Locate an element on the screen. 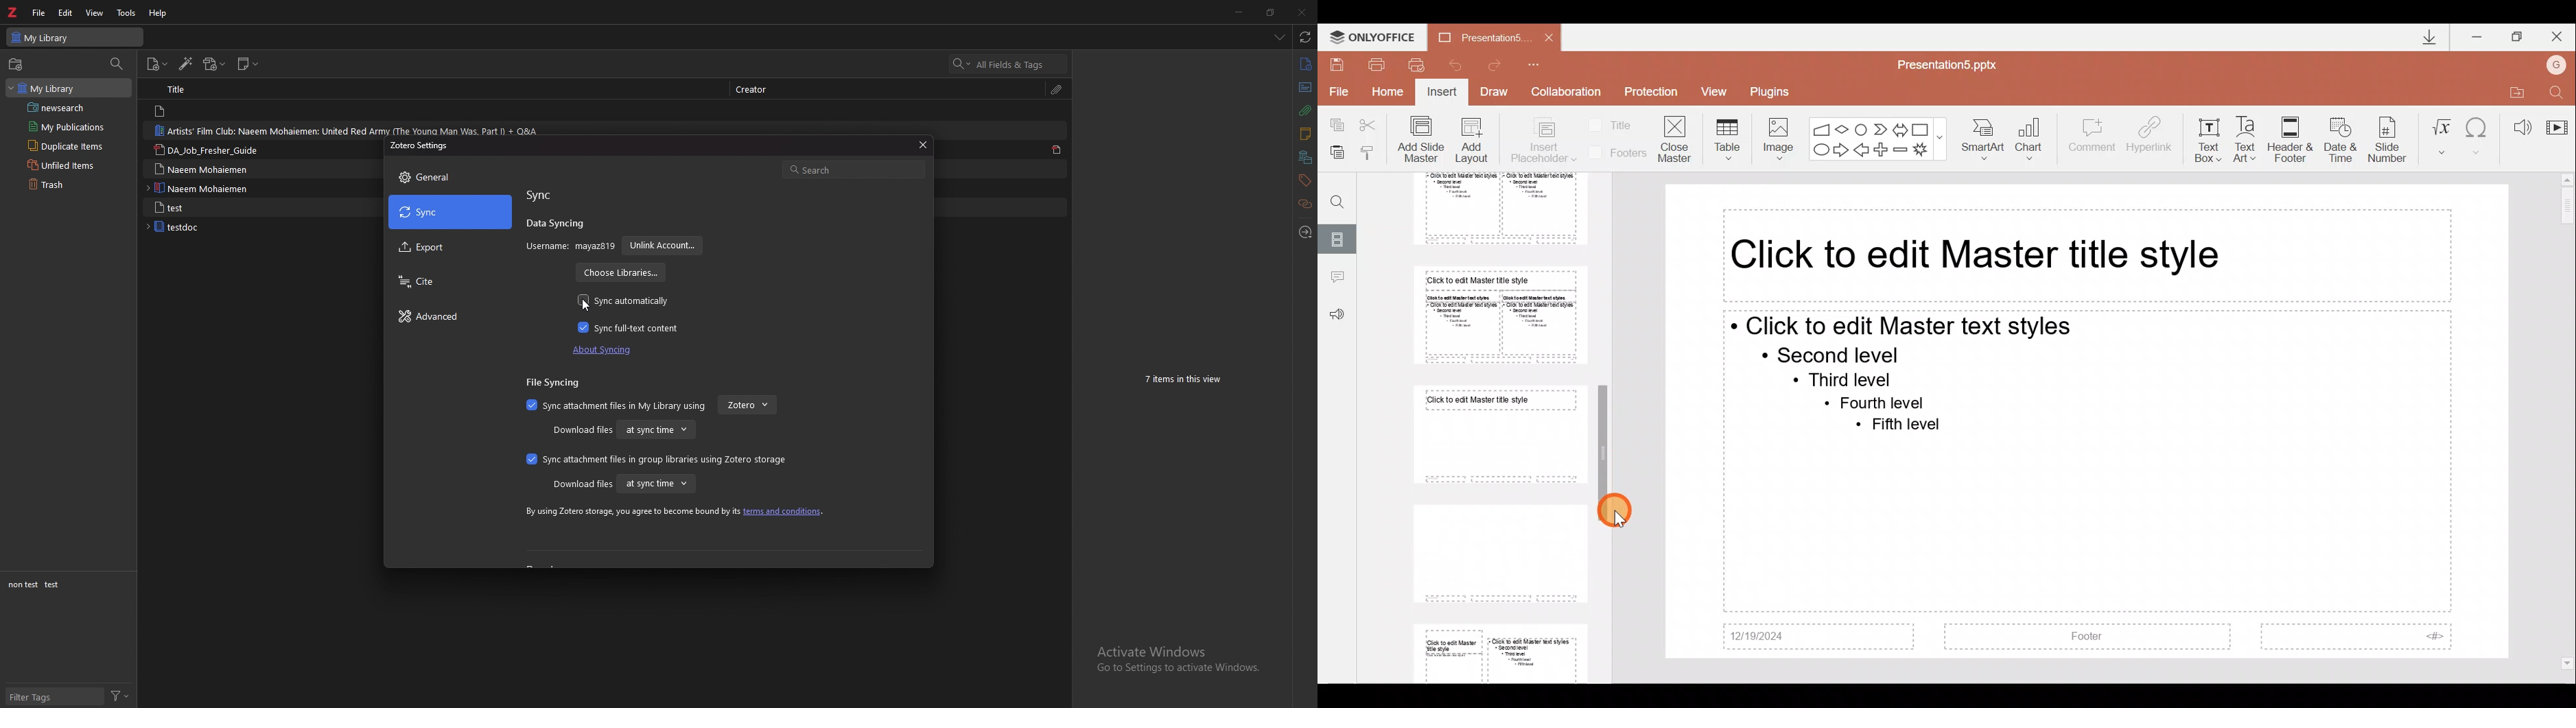 This screenshot has height=728, width=2576. Paste is located at coordinates (1337, 154).